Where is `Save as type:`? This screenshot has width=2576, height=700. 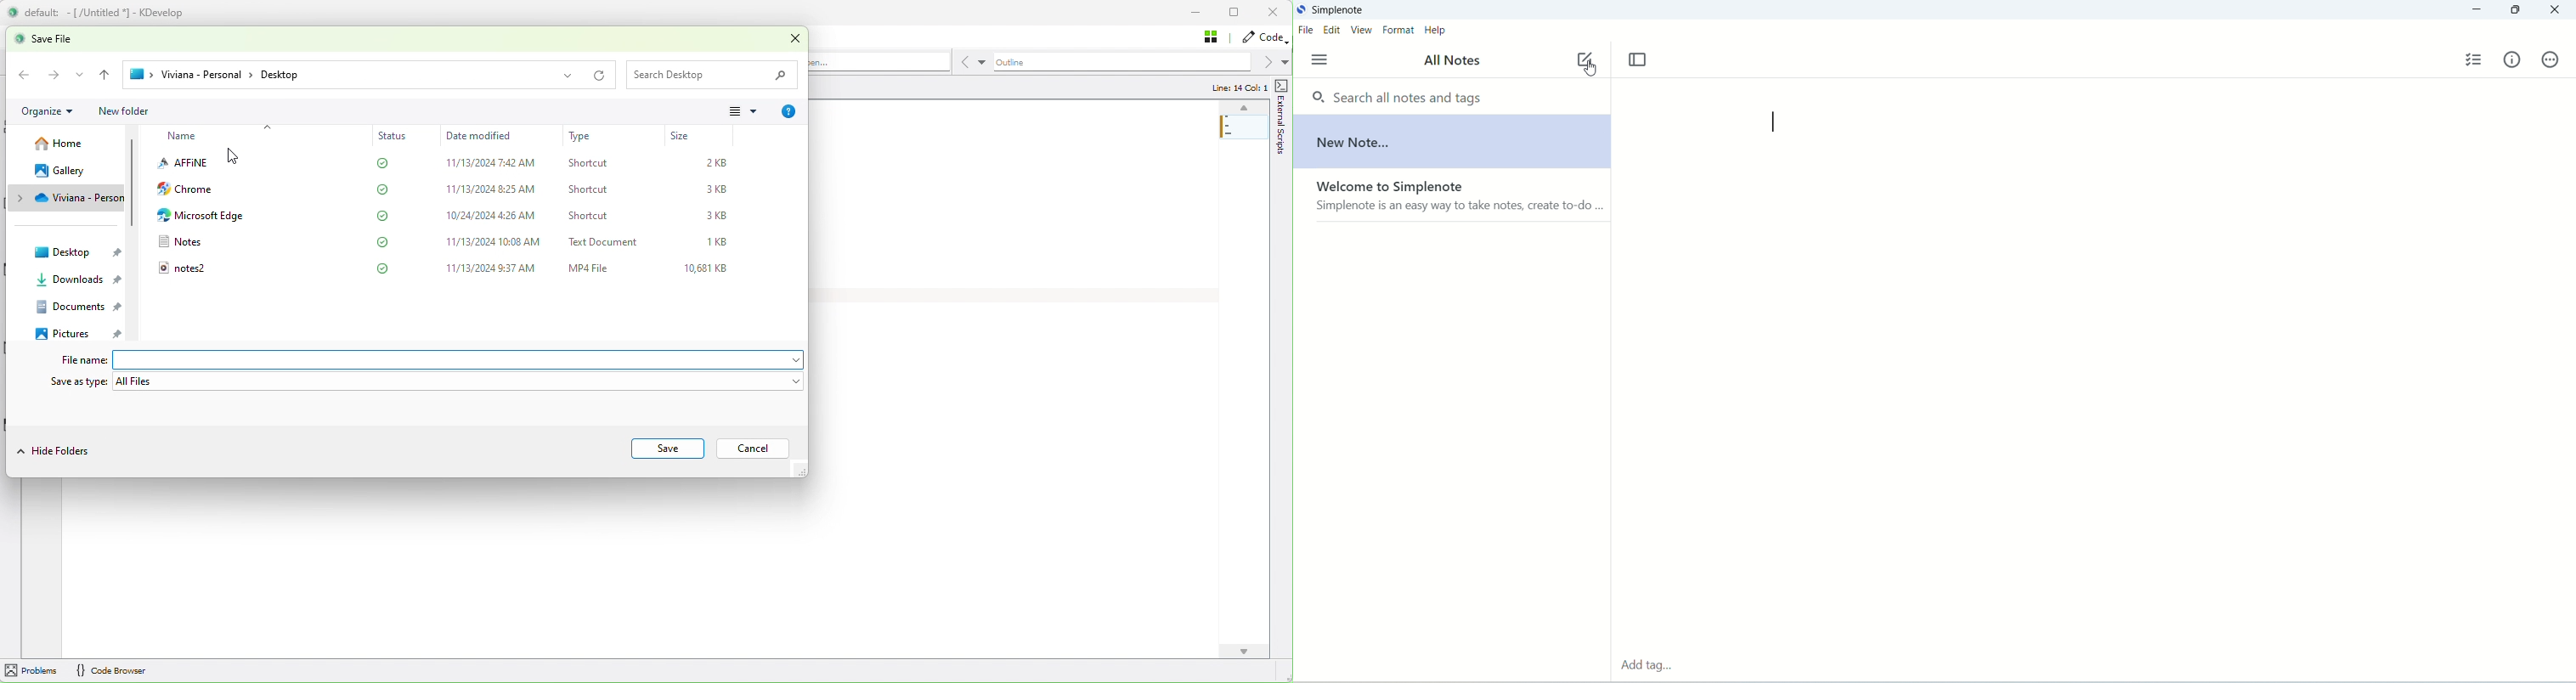 Save as type: is located at coordinates (77, 381).